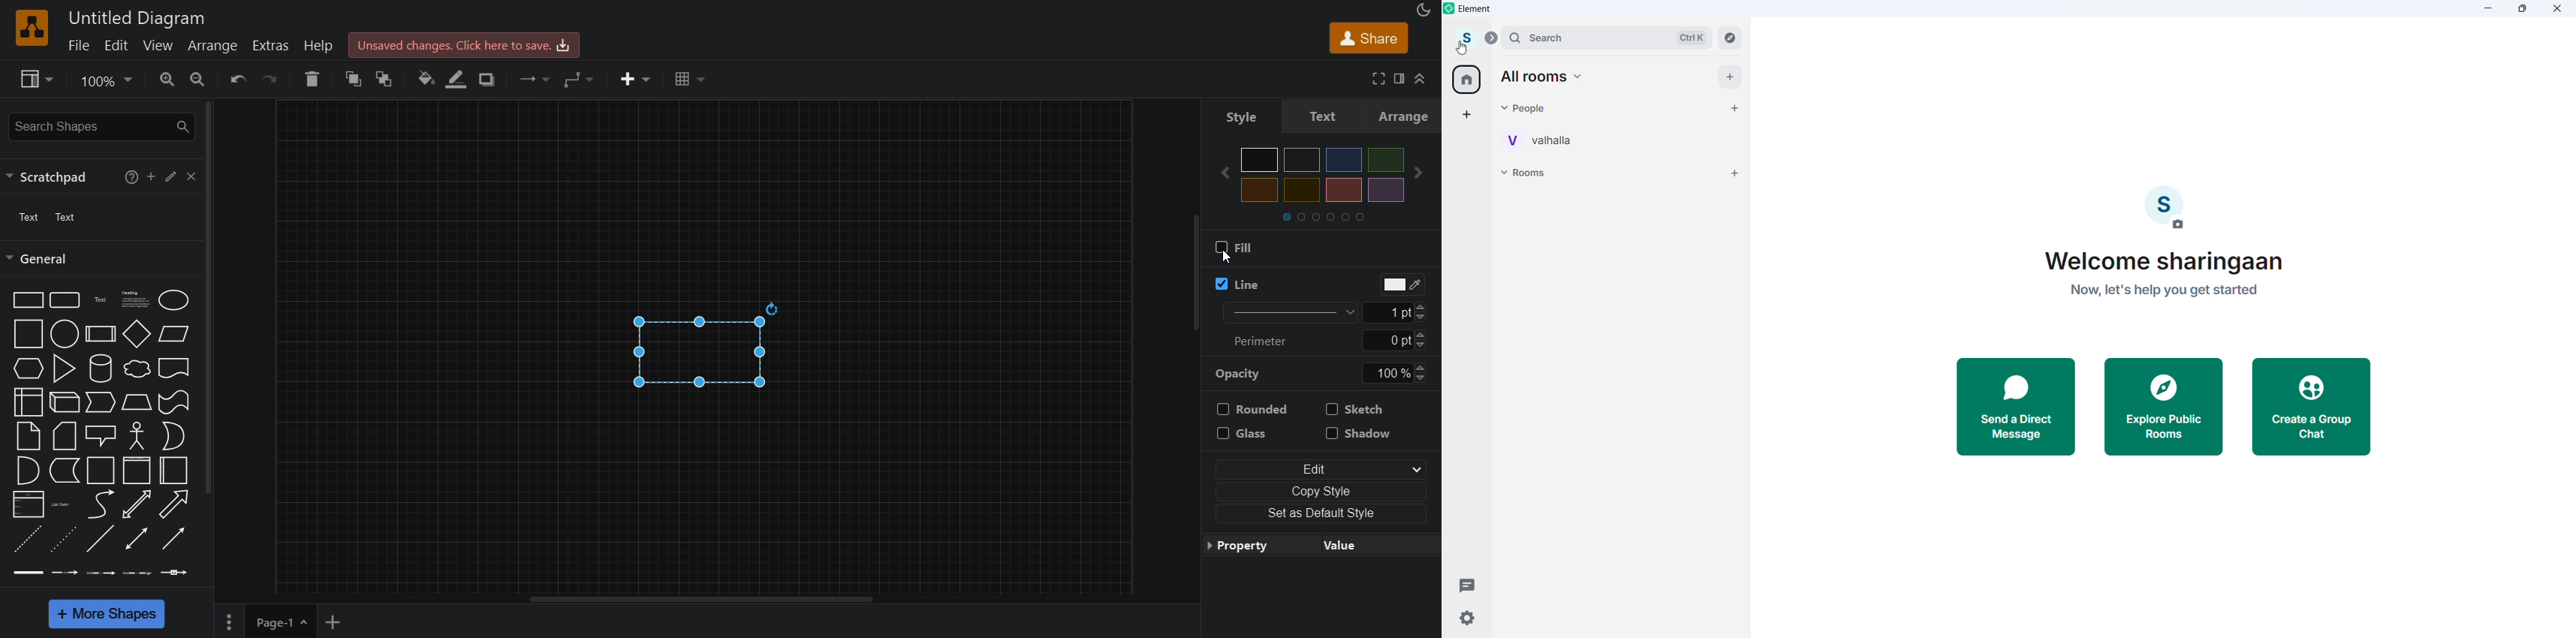 Image resolution: width=2576 pixels, height=644 pixels. What do you see at coordinates (1245, 373) in the screenshot?
I see `opacity` at bounding box center [1245, 373].